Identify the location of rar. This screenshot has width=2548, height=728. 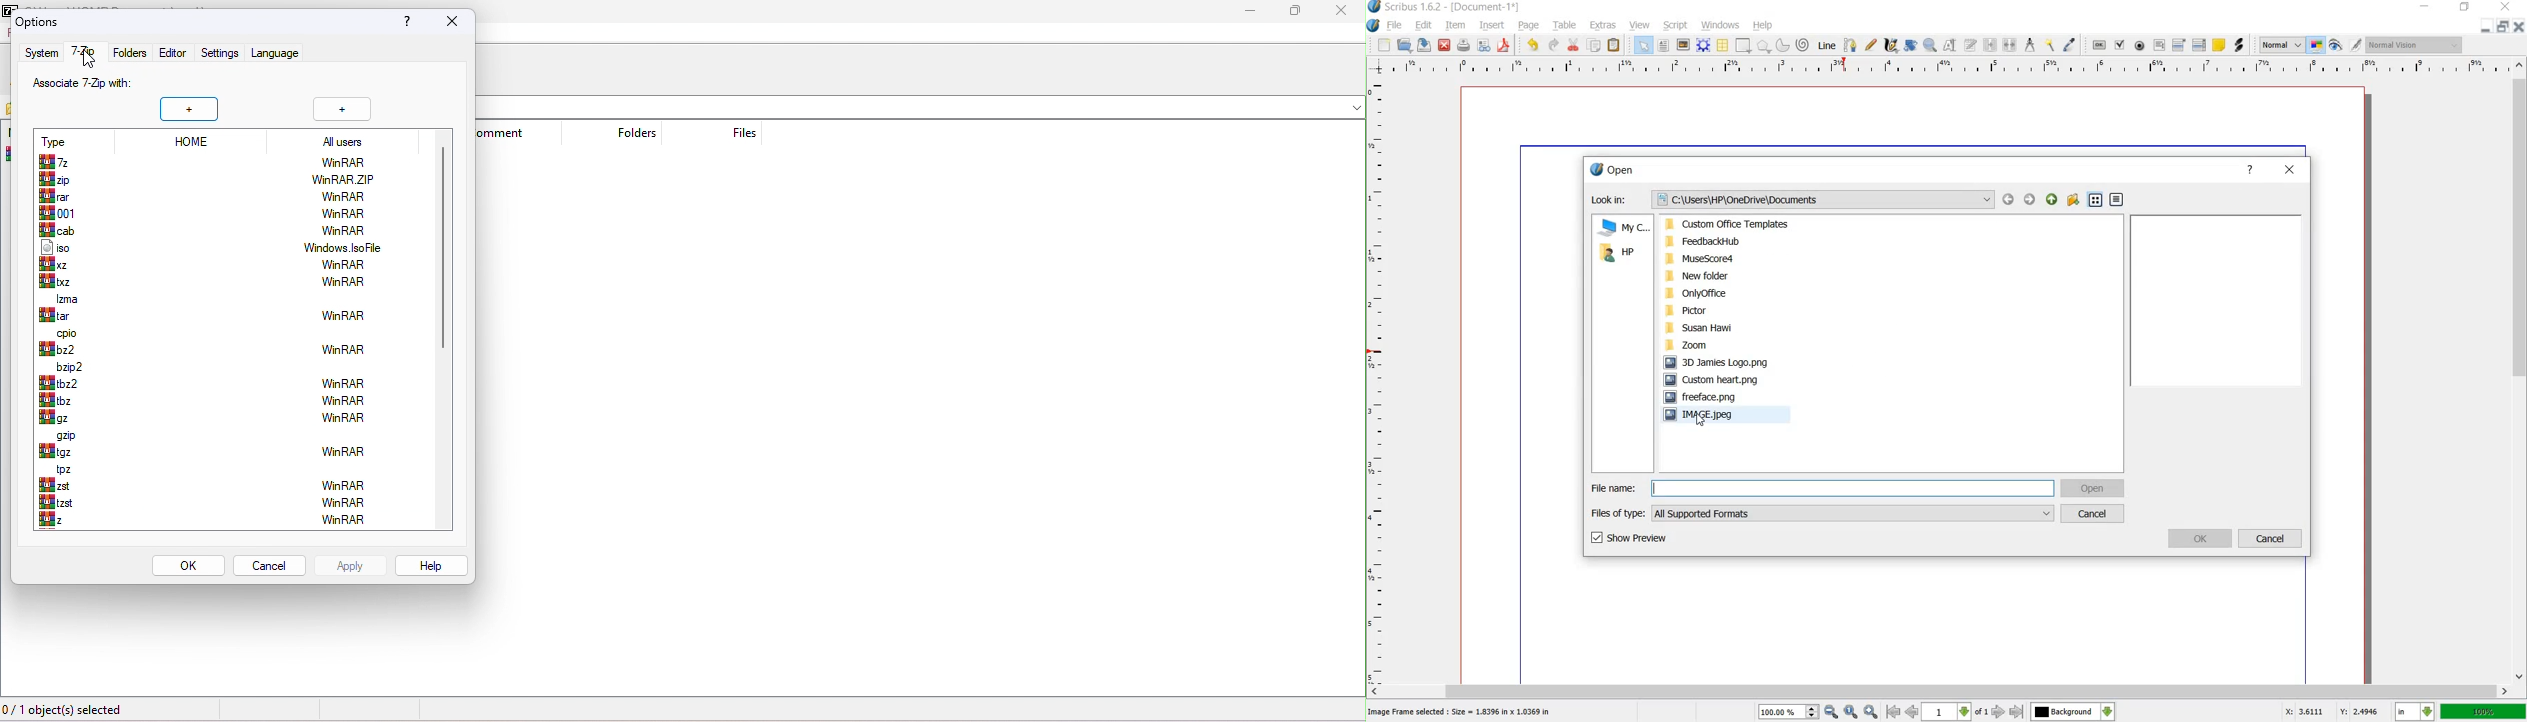
(58, 196).